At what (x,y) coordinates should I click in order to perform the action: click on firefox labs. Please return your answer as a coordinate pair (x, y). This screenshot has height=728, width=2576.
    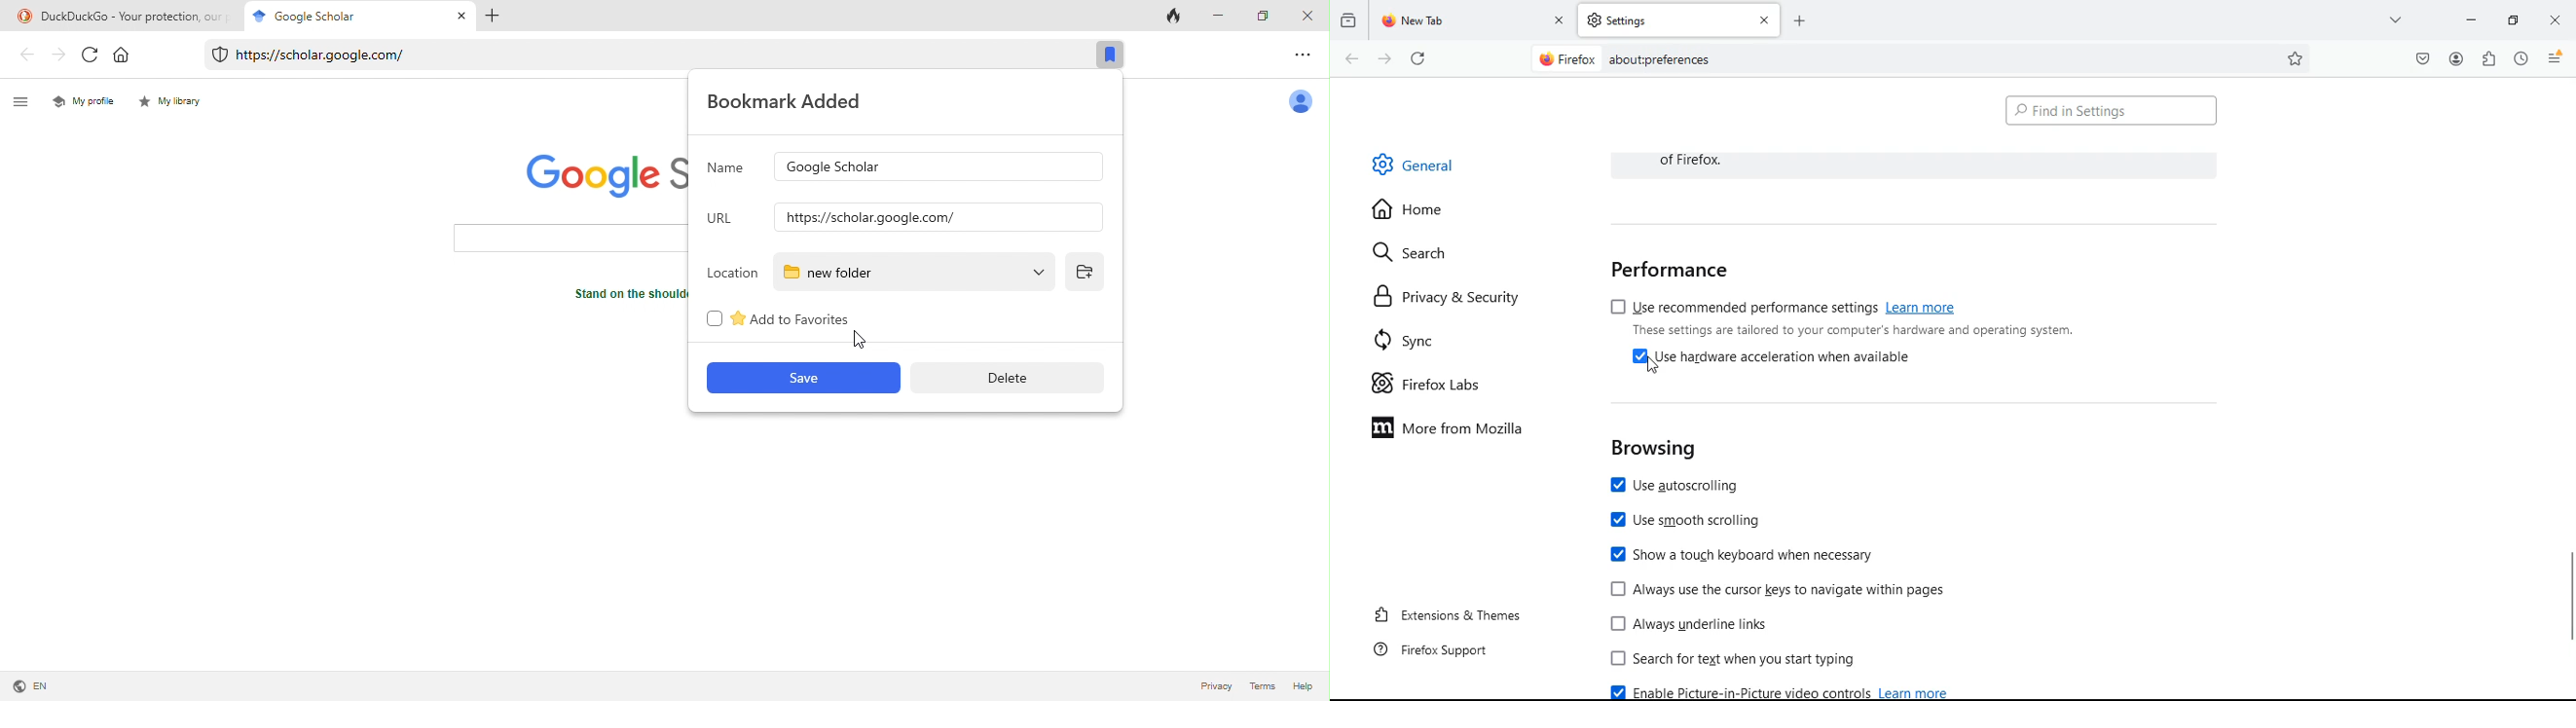
    Looking at the image, I should click on (1434, 386).